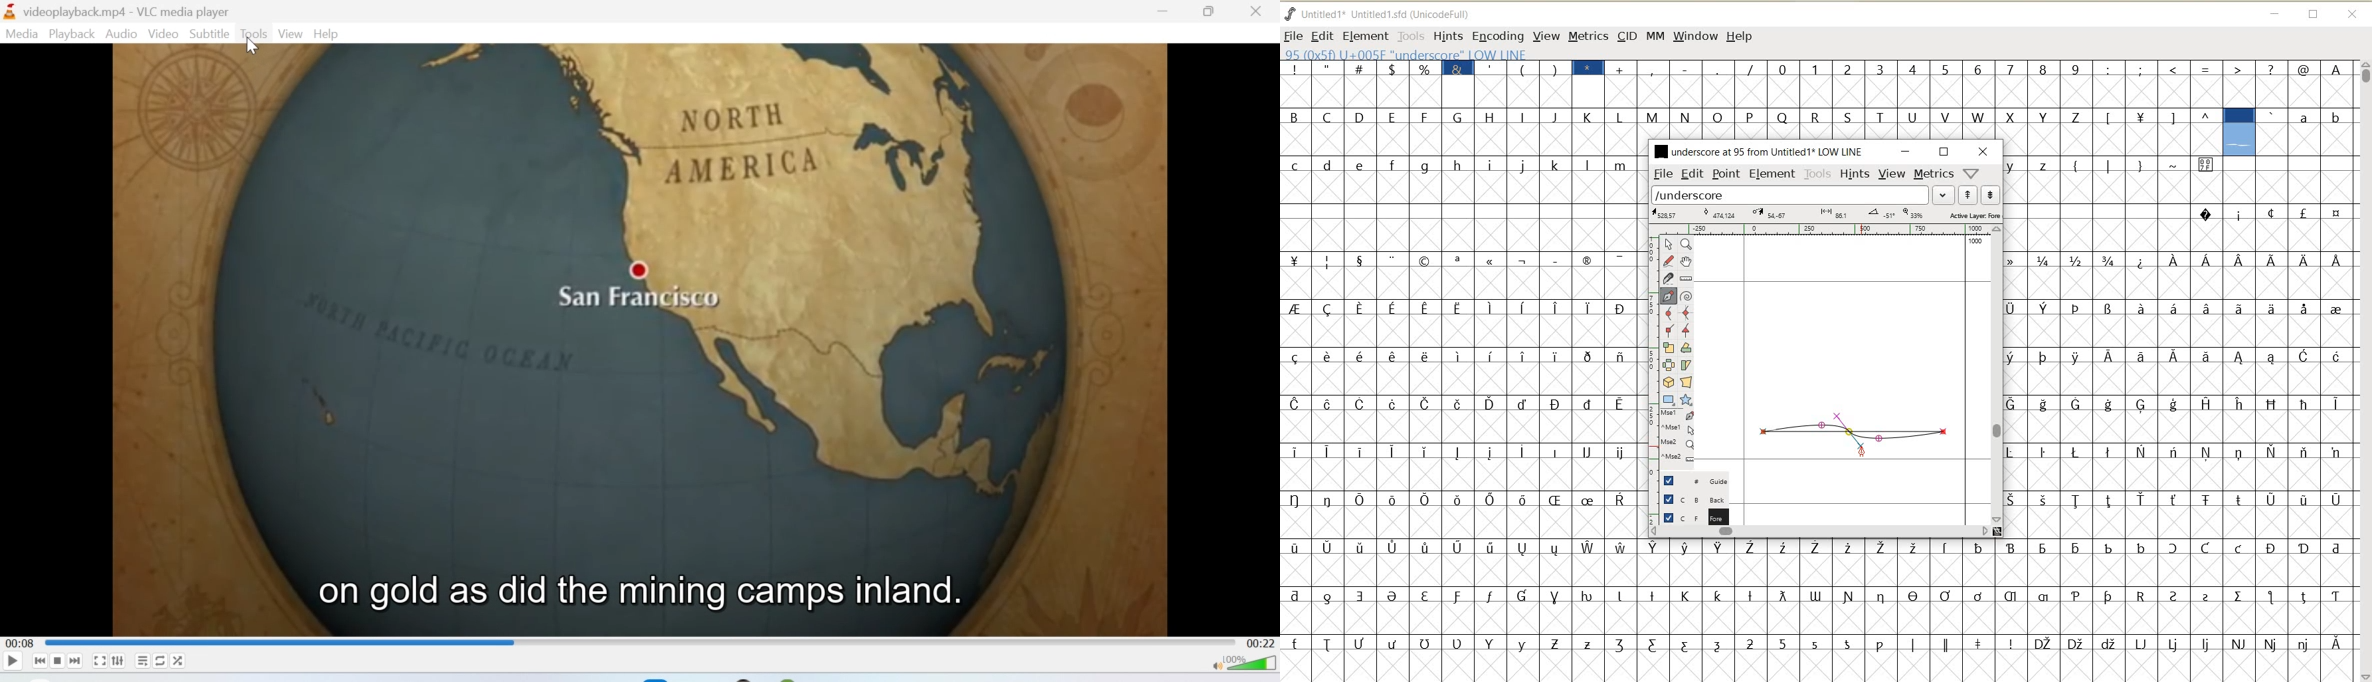  I want to click on cut splines in two, so click(1667, 278).